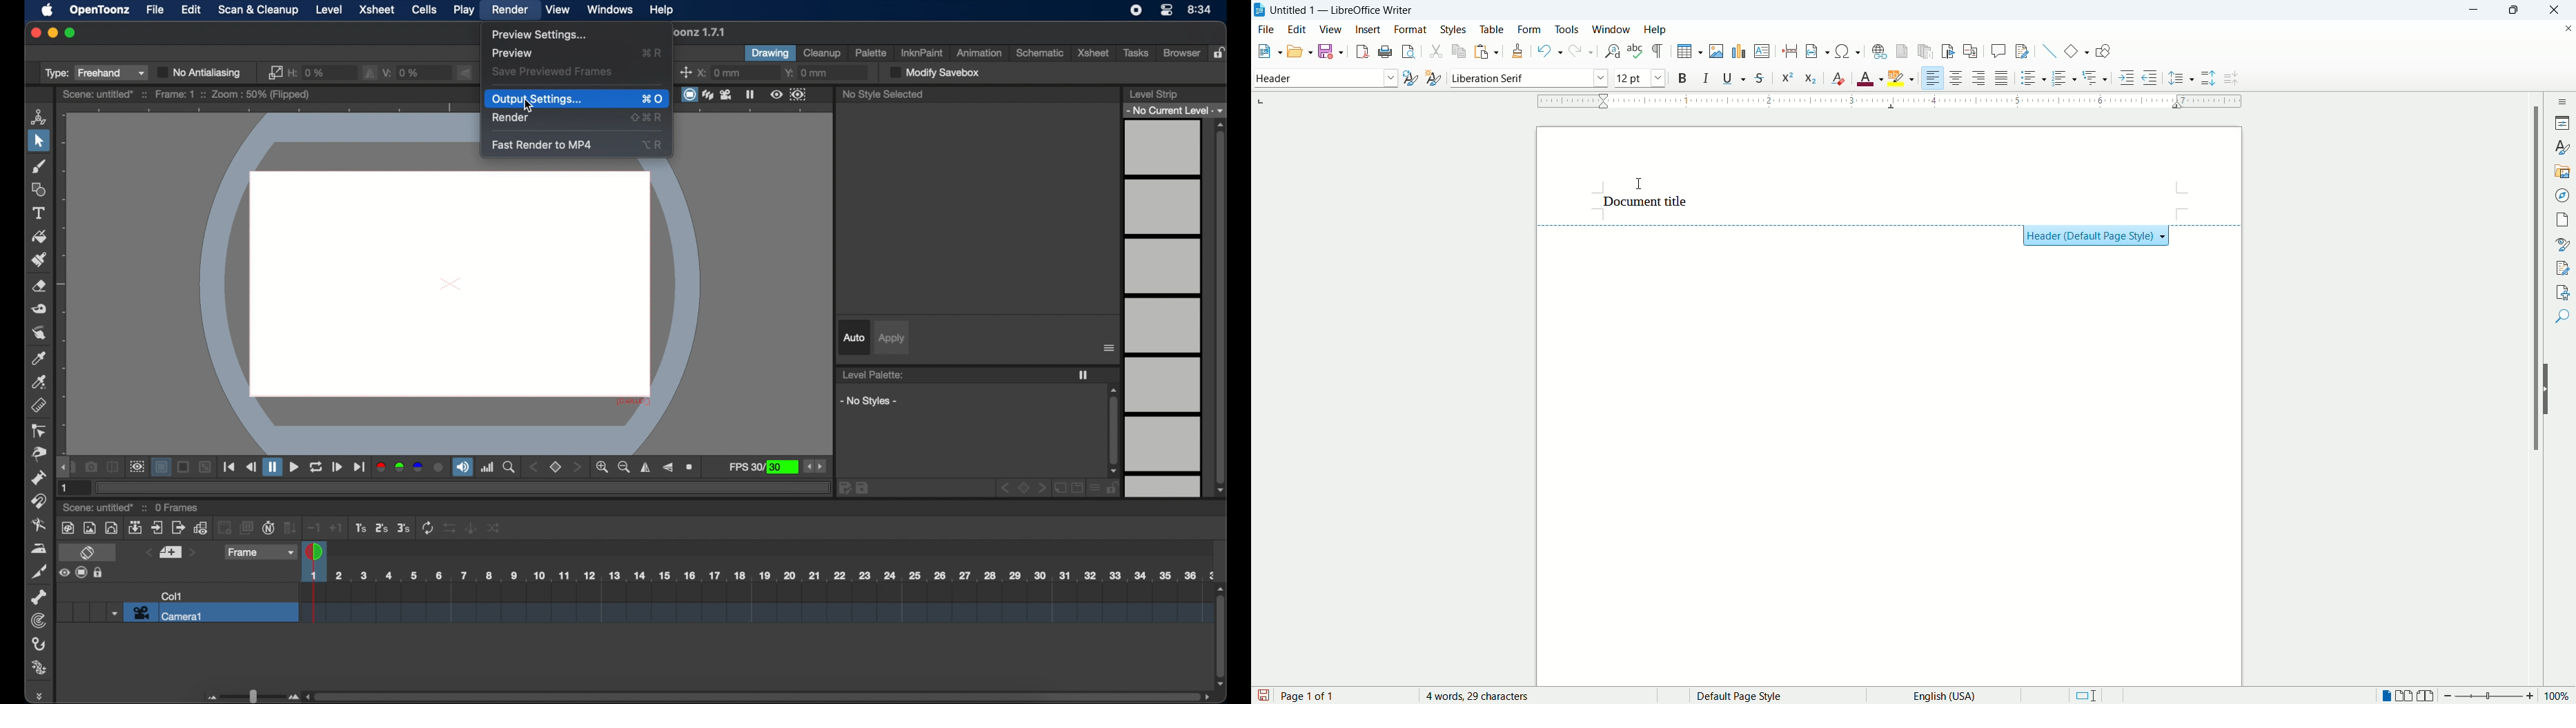  Describe the element at coordinates (38, 548) in the screenshot. I see `iron tool` at that location.